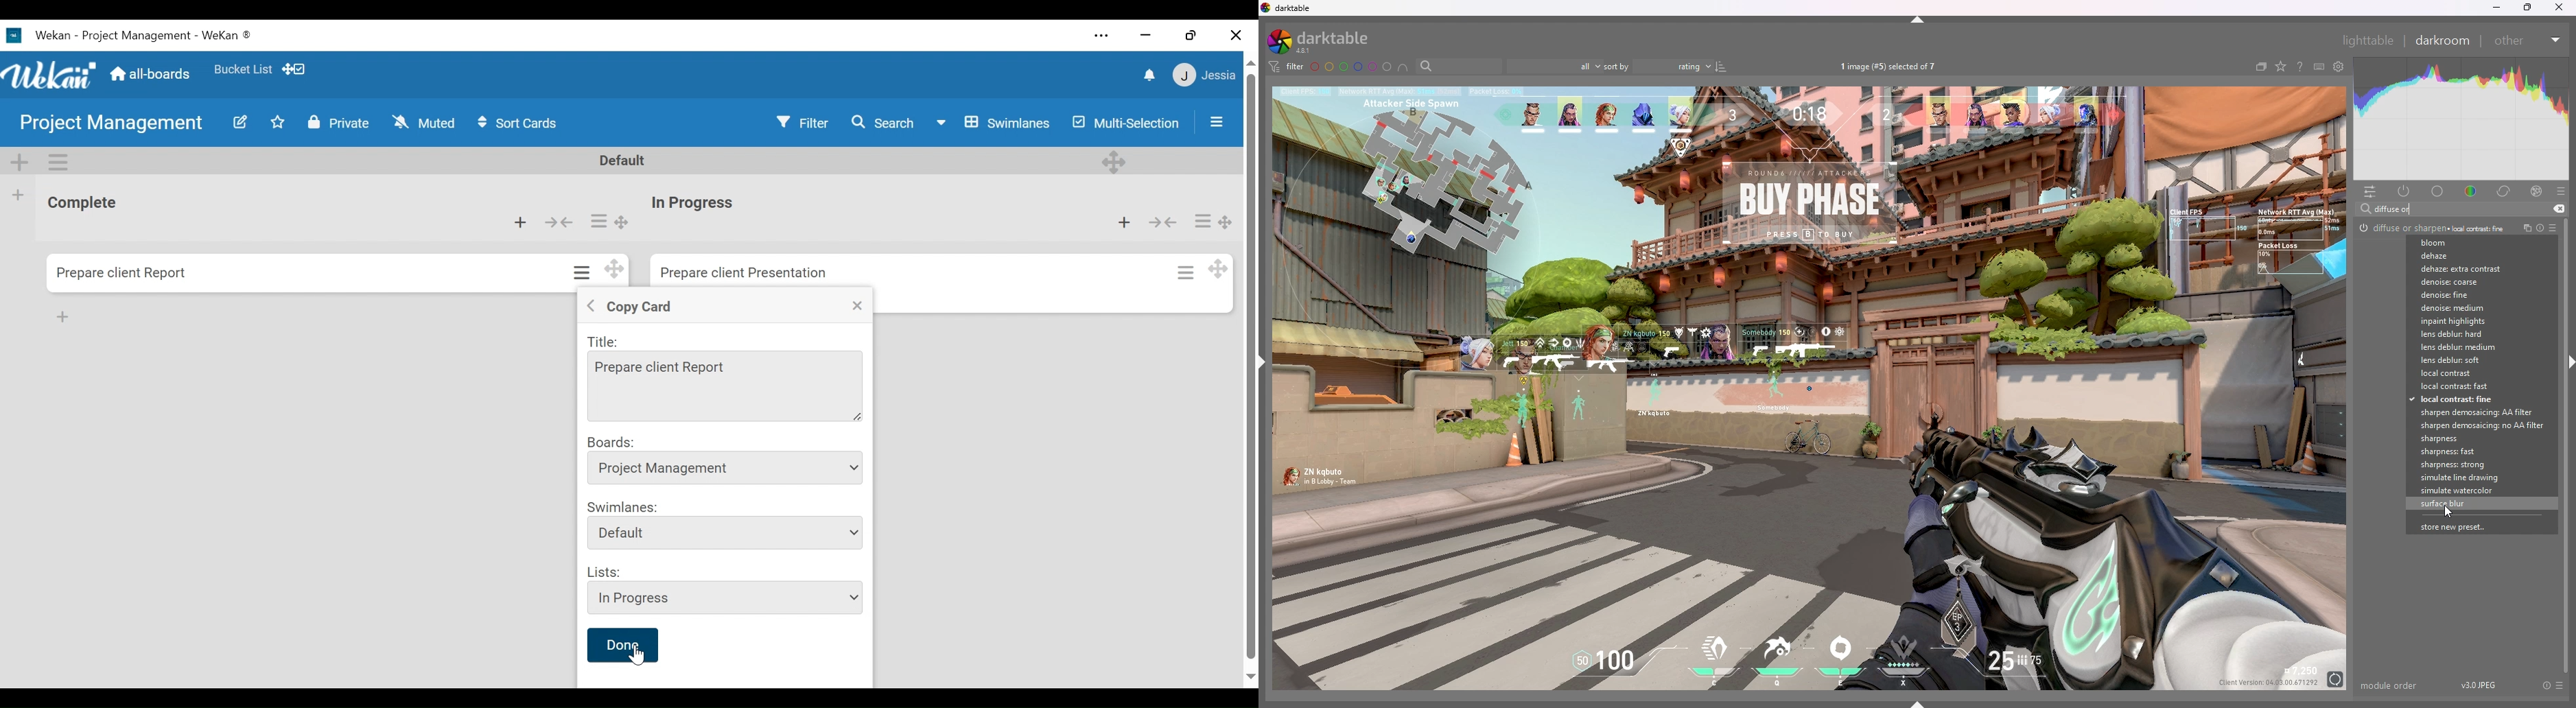  What do you see at coordinates (517, 123) in the screenshot?
I see `Sort Cards` at bounding box center [517, 123].